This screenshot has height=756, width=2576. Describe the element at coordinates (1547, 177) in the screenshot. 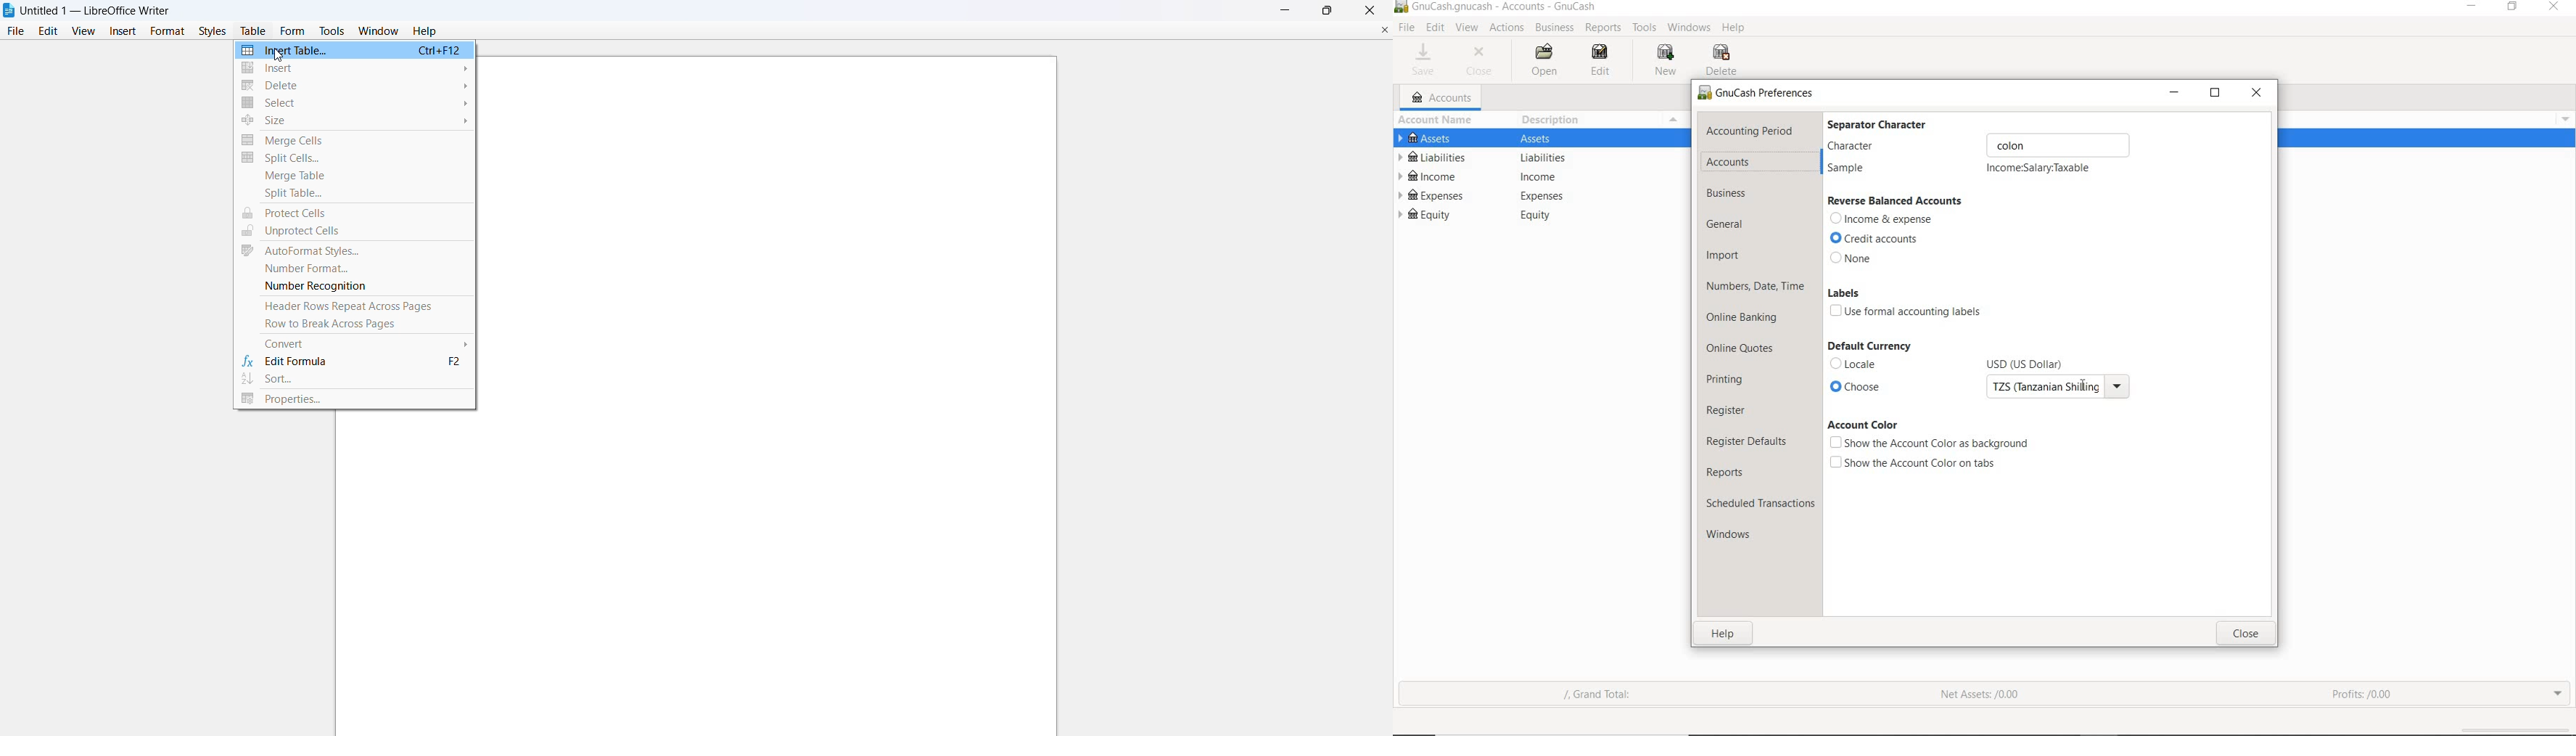

I see `` at that location.